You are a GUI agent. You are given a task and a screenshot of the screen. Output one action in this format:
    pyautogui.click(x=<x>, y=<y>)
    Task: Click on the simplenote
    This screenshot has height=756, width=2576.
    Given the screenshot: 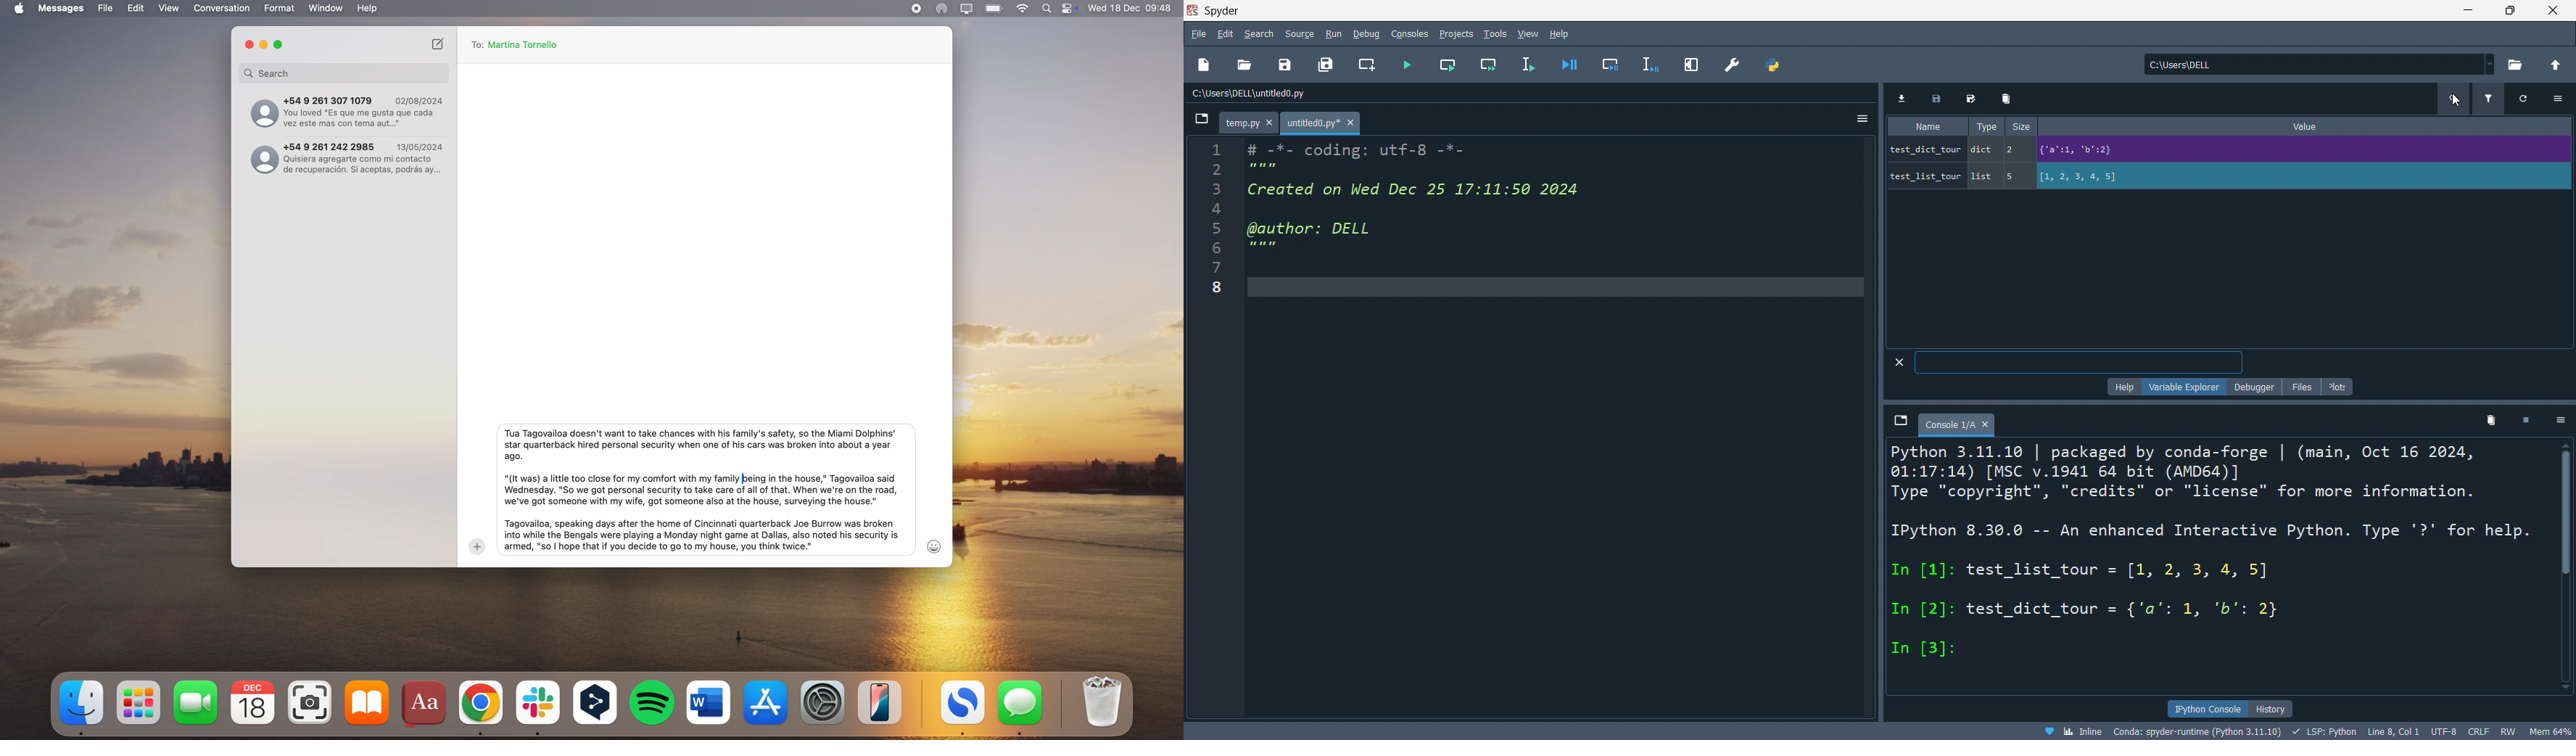 What is the action you would take?
    pyautogui.click(x=963, y=708)
    